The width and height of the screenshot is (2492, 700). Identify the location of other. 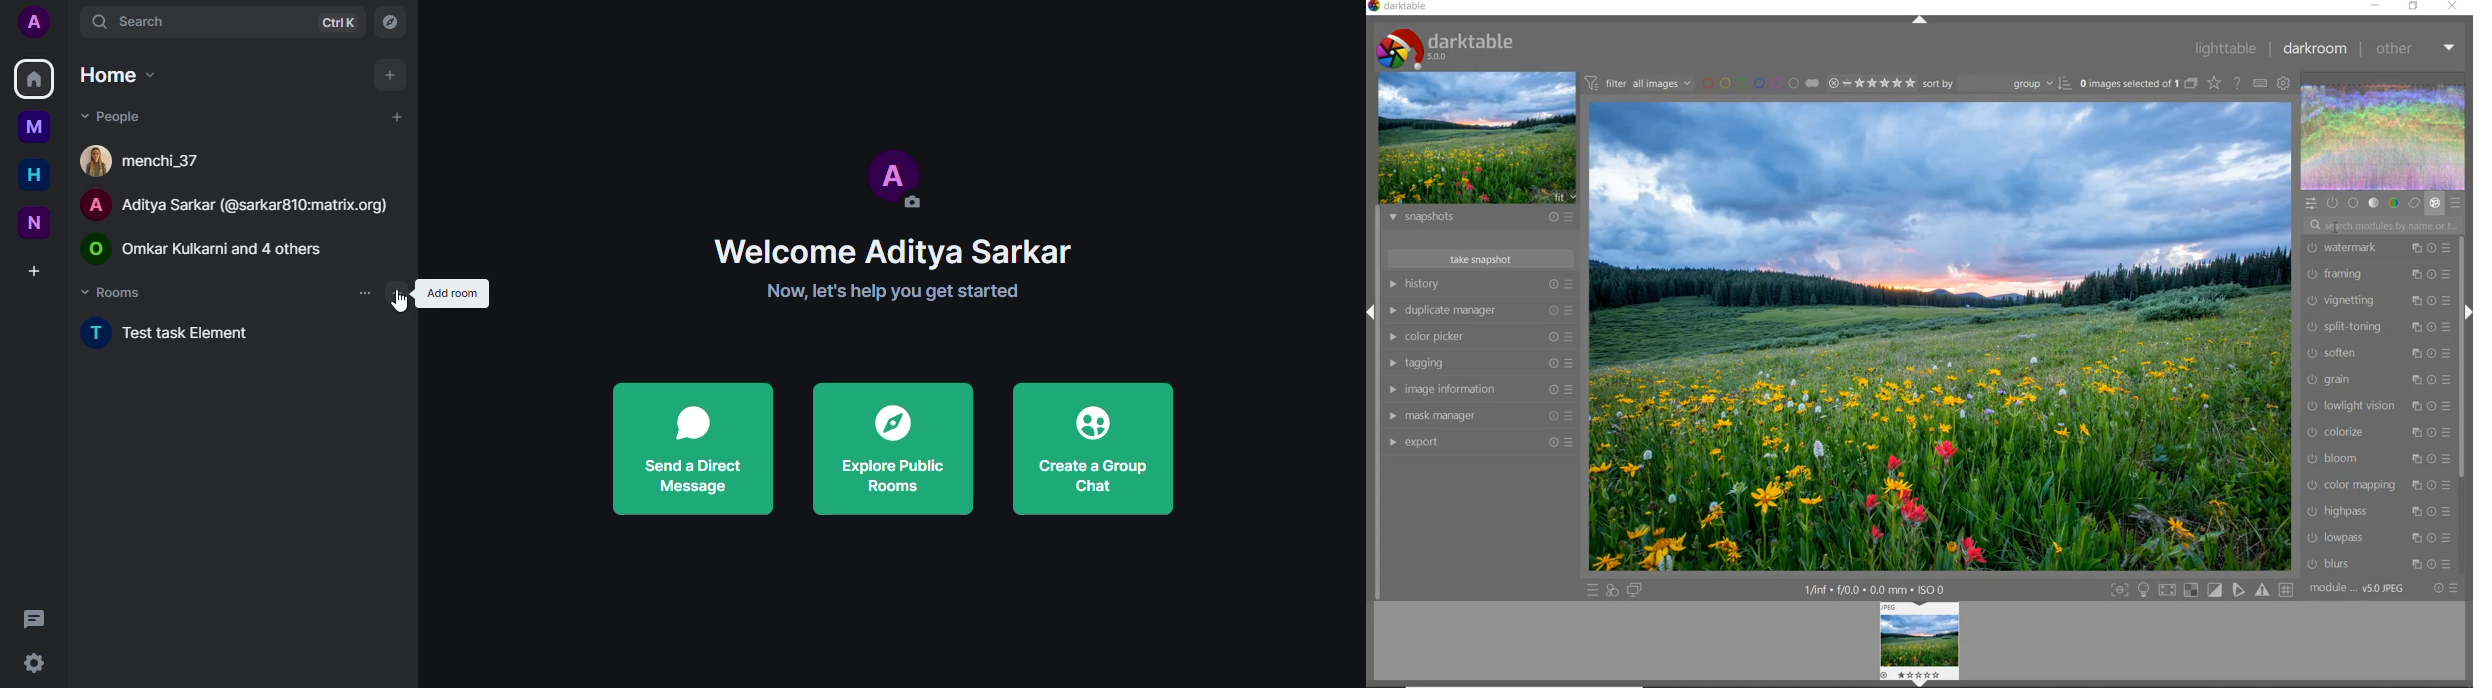
(2416, 50).